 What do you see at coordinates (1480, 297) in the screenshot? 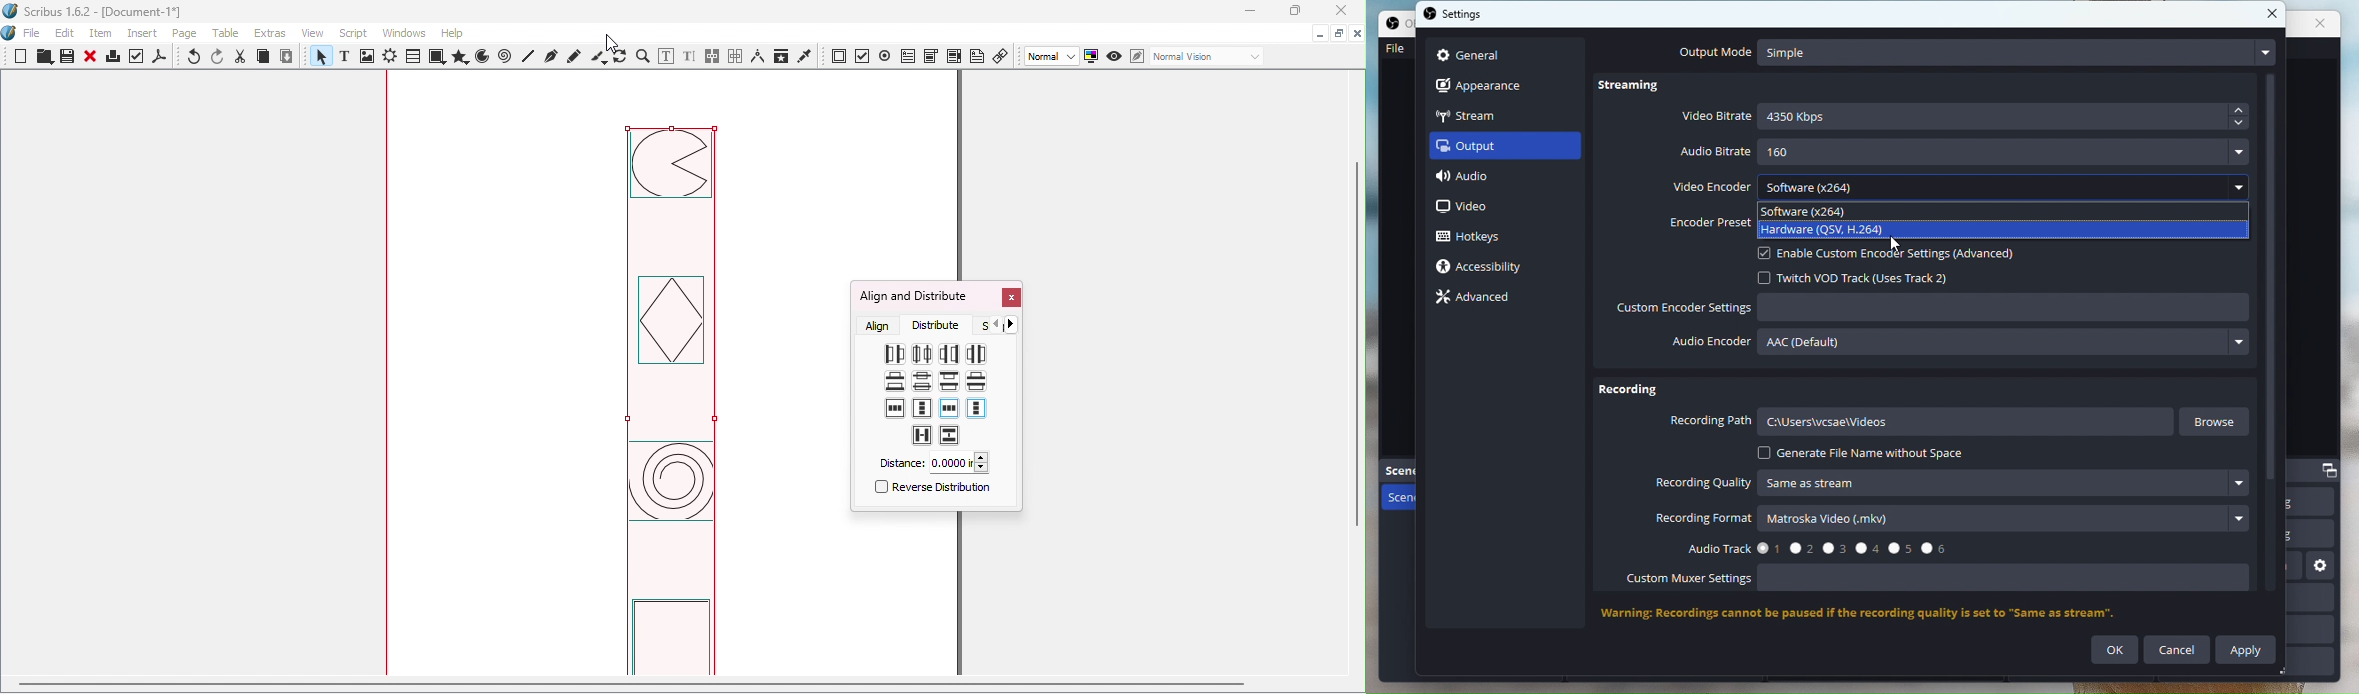
I see `Advance` at bounding box center [1480, 297].